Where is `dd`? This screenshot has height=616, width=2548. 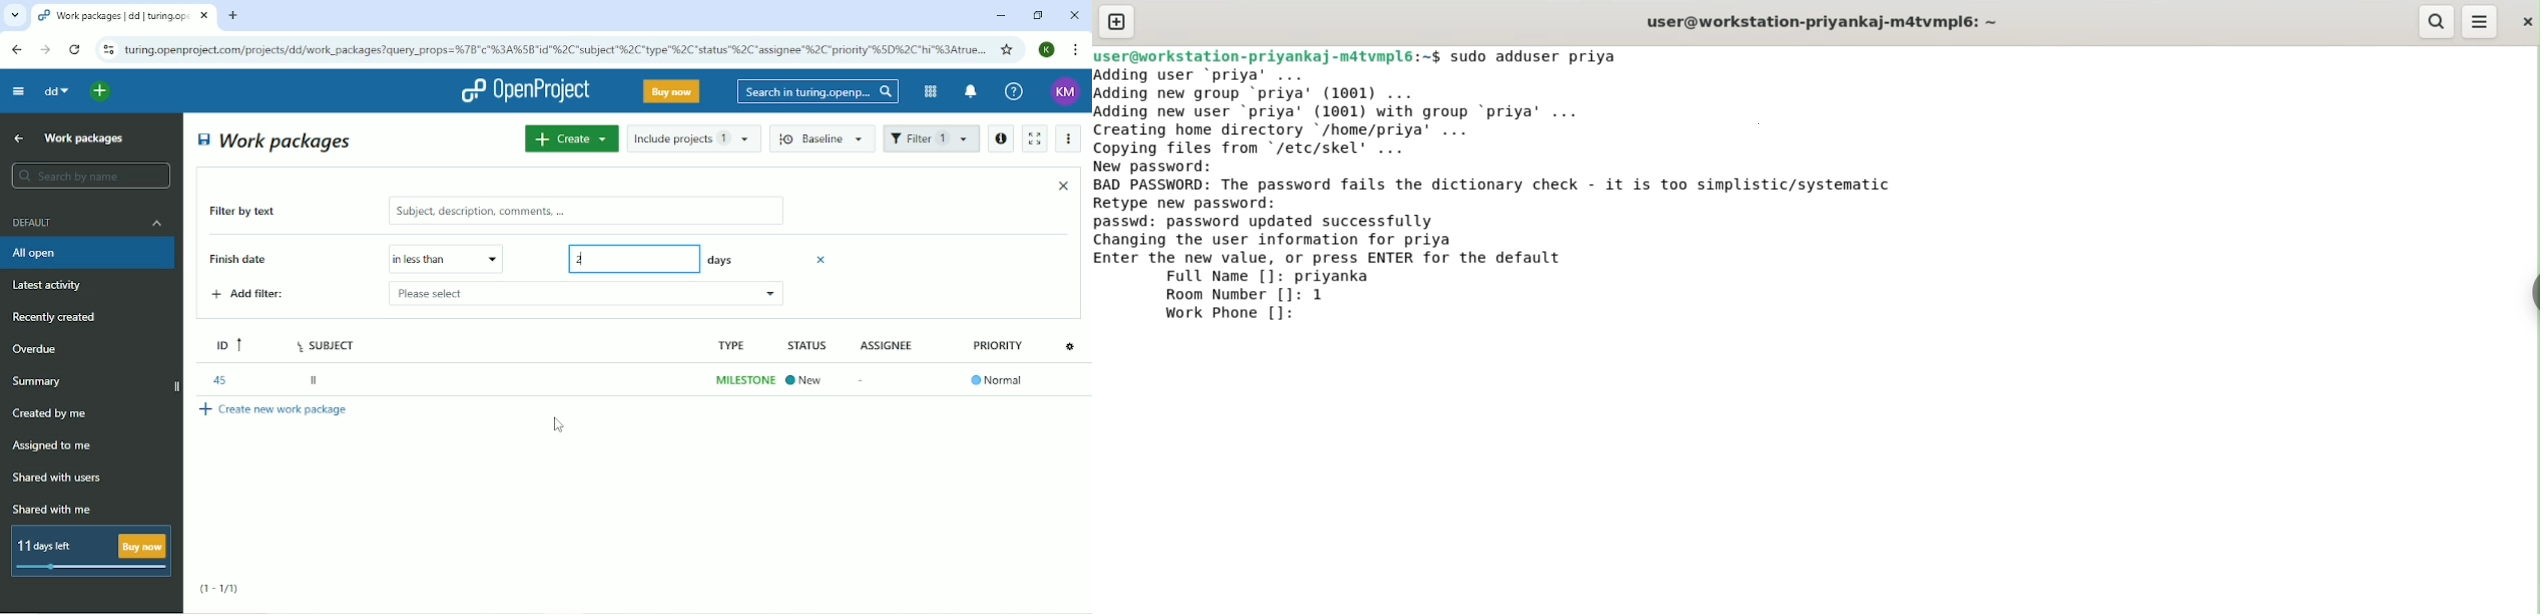
dd is located at coordinates (55, 91).